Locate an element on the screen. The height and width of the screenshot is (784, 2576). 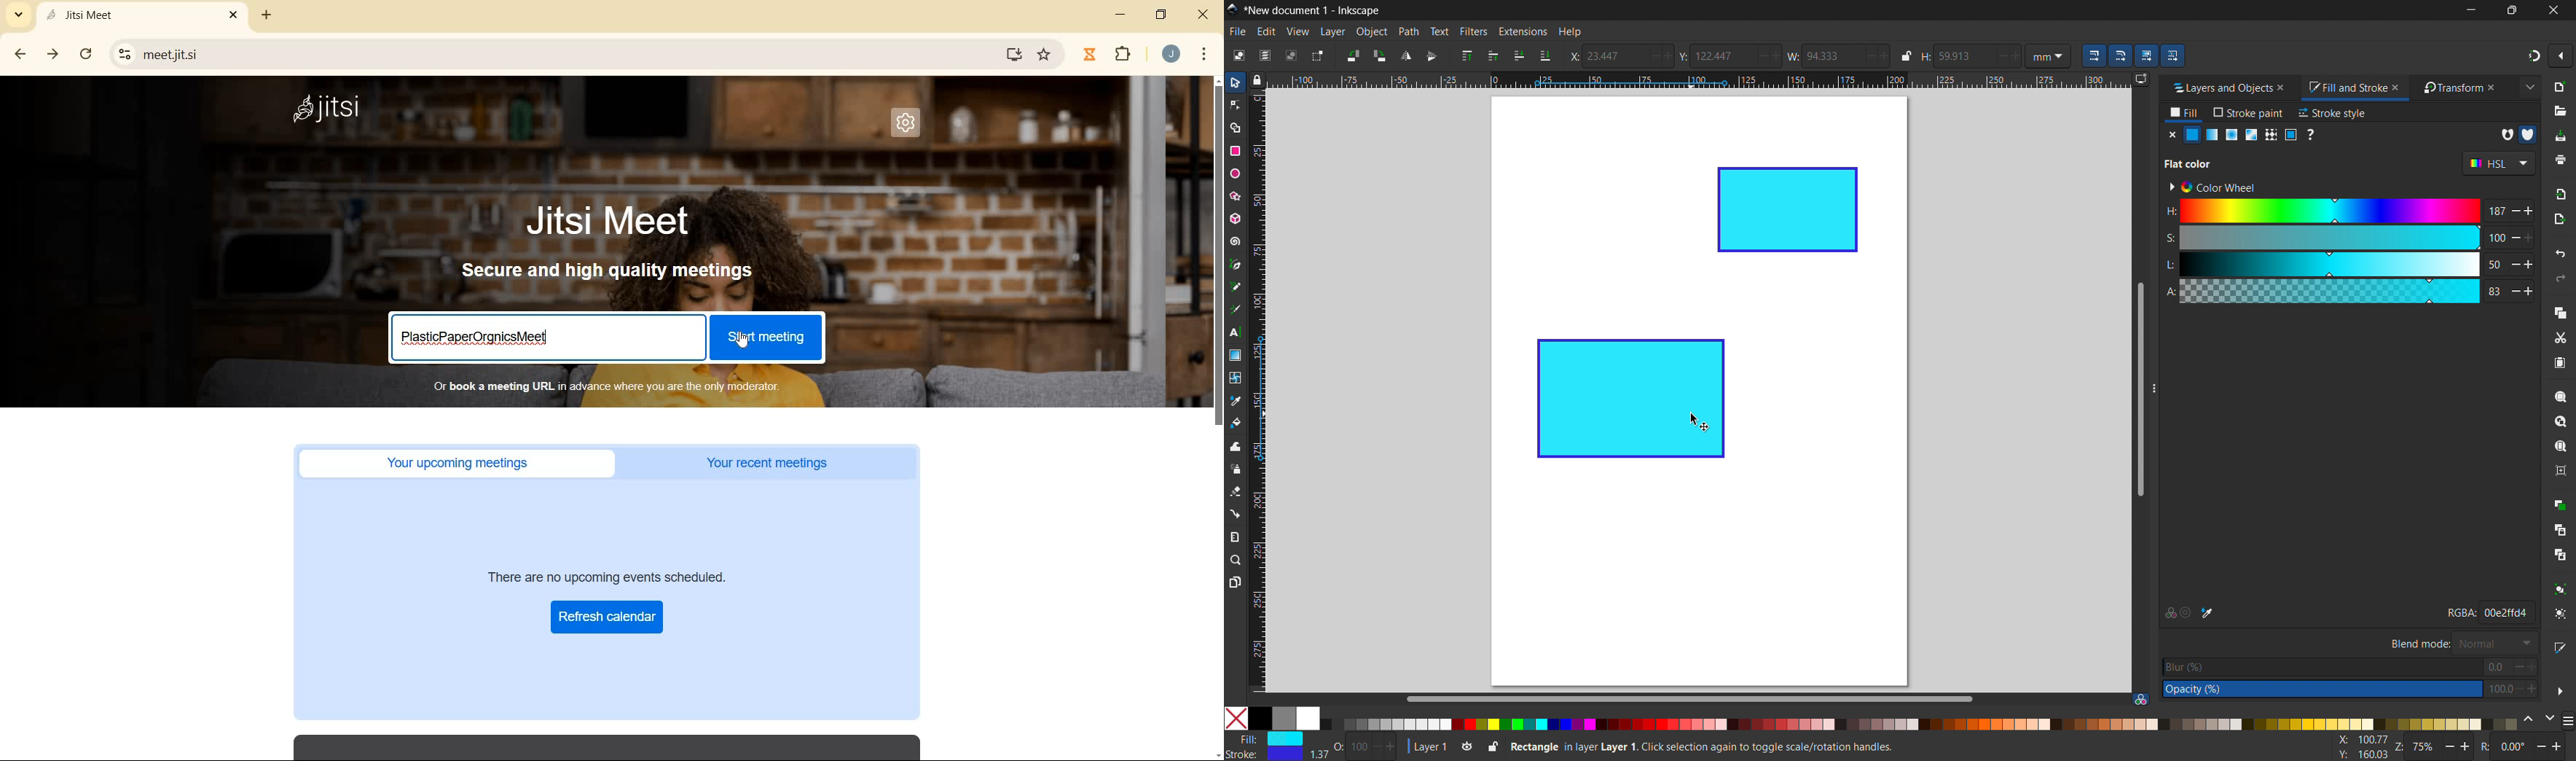
grey is located at coordinates (1283, 718).